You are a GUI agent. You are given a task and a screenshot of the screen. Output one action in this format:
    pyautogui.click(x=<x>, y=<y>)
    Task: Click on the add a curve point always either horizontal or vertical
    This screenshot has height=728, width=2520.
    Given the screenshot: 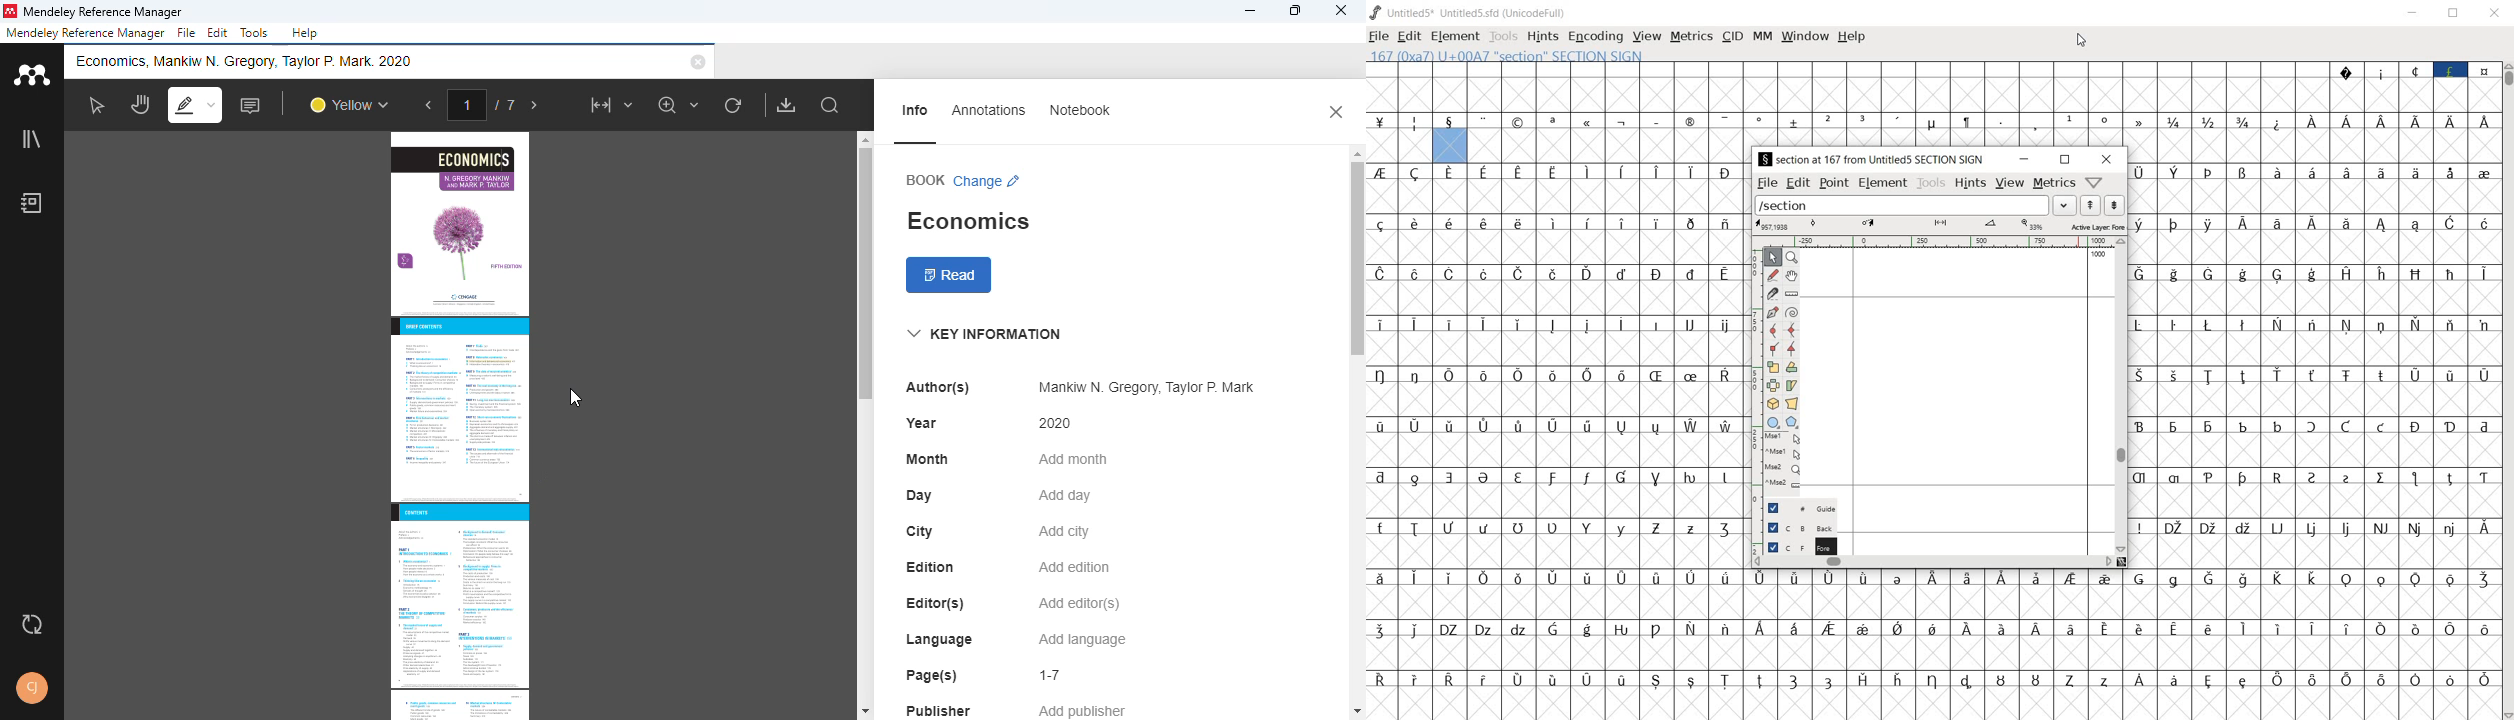 What is the action you would take?
    pyautogui.click(x=1793, y=329)
    